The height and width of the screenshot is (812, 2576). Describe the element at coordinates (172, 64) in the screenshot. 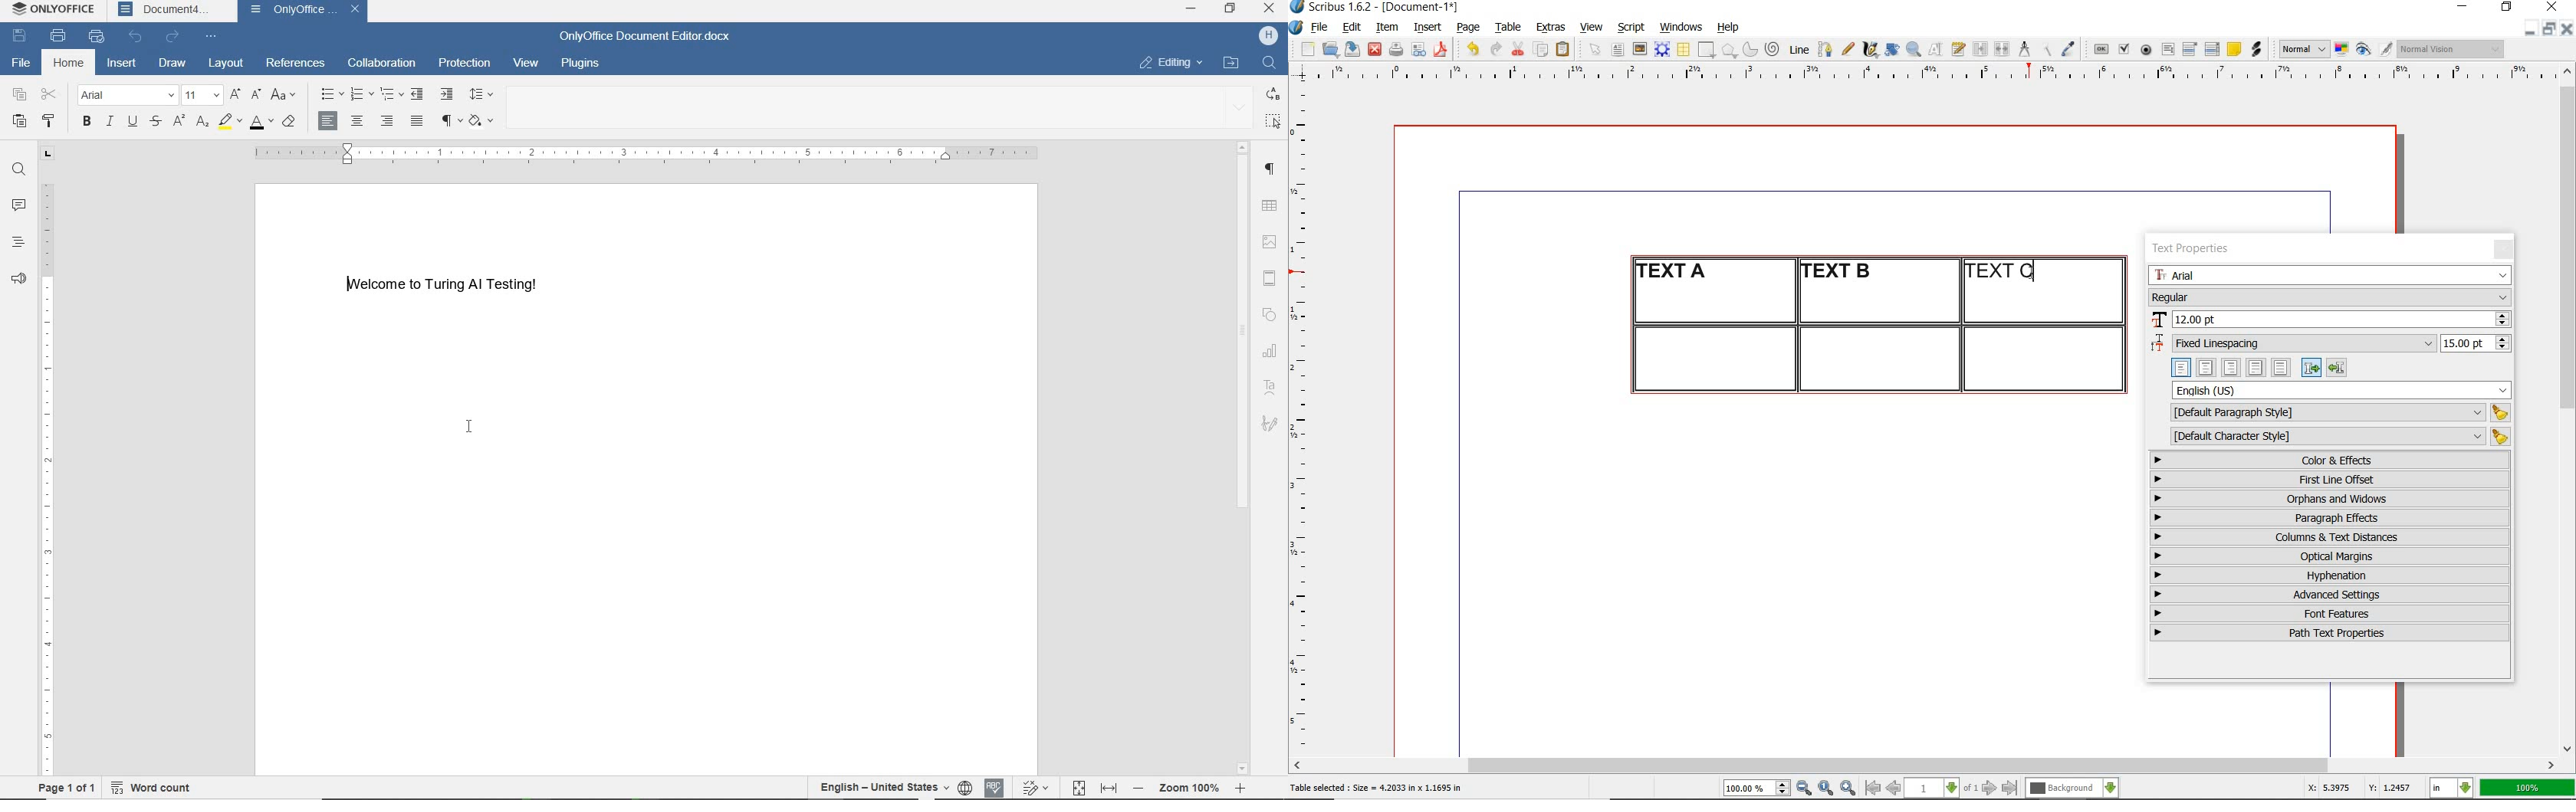

I see `draw` at that location.